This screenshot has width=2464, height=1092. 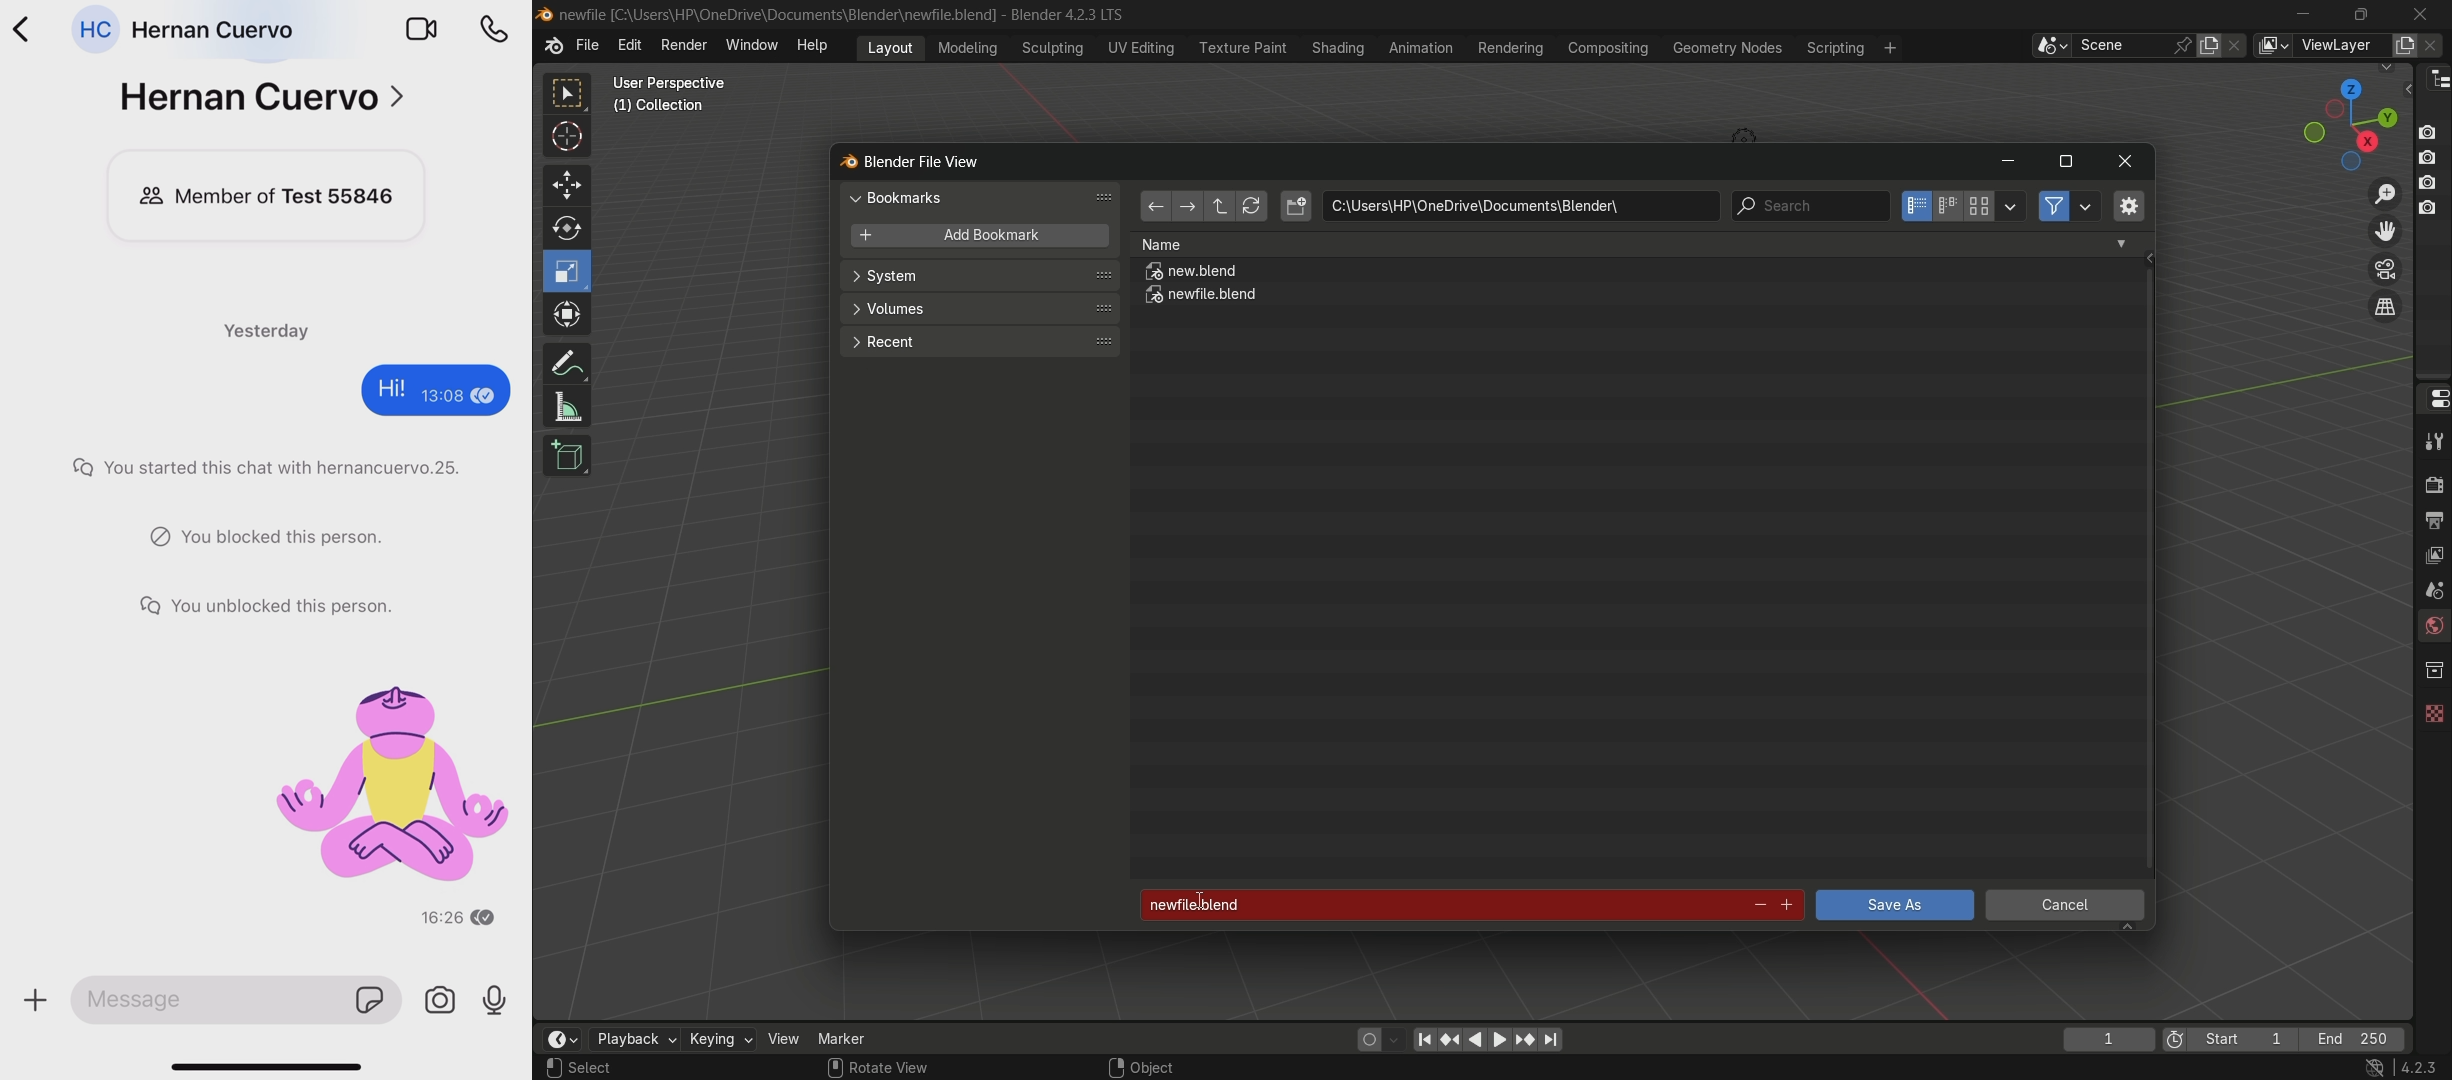 What do you see at coordinates (265, 196) in the screenshot?
I see `Member of the test group` at bounding box center [265, 196].